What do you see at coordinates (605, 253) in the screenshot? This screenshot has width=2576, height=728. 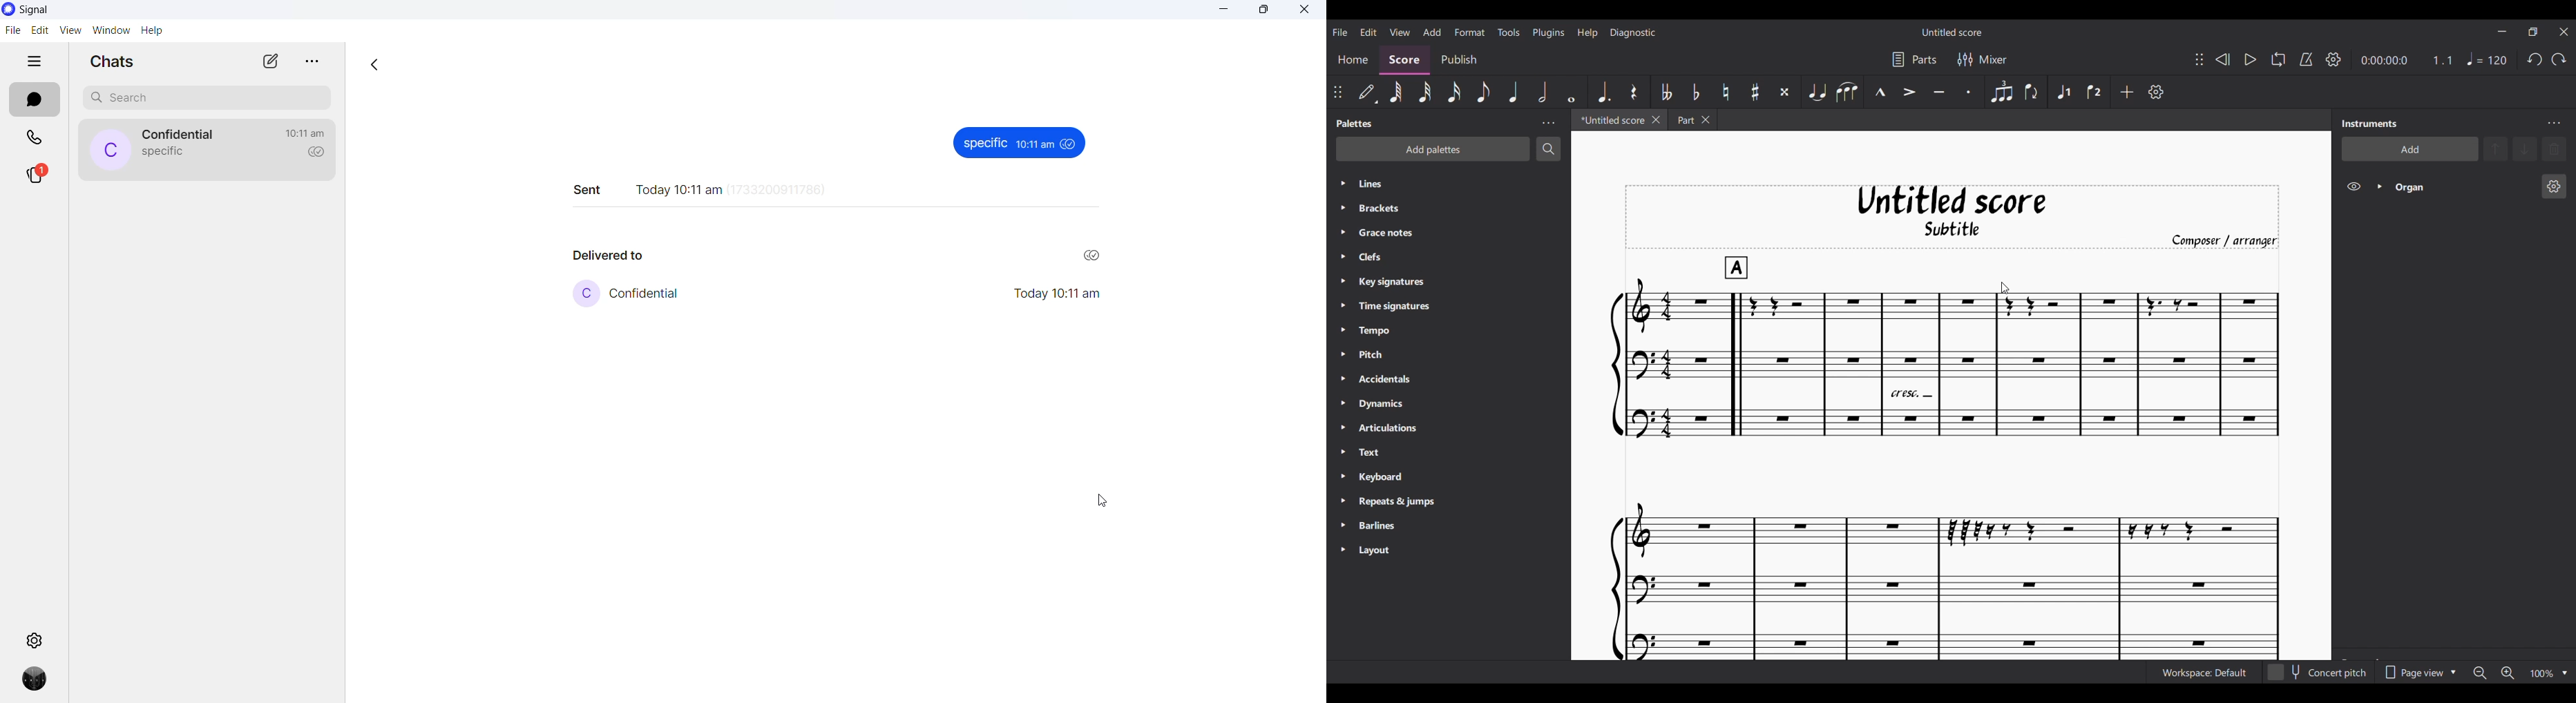 I see `delivered to text` at bounding box center [605, 253].